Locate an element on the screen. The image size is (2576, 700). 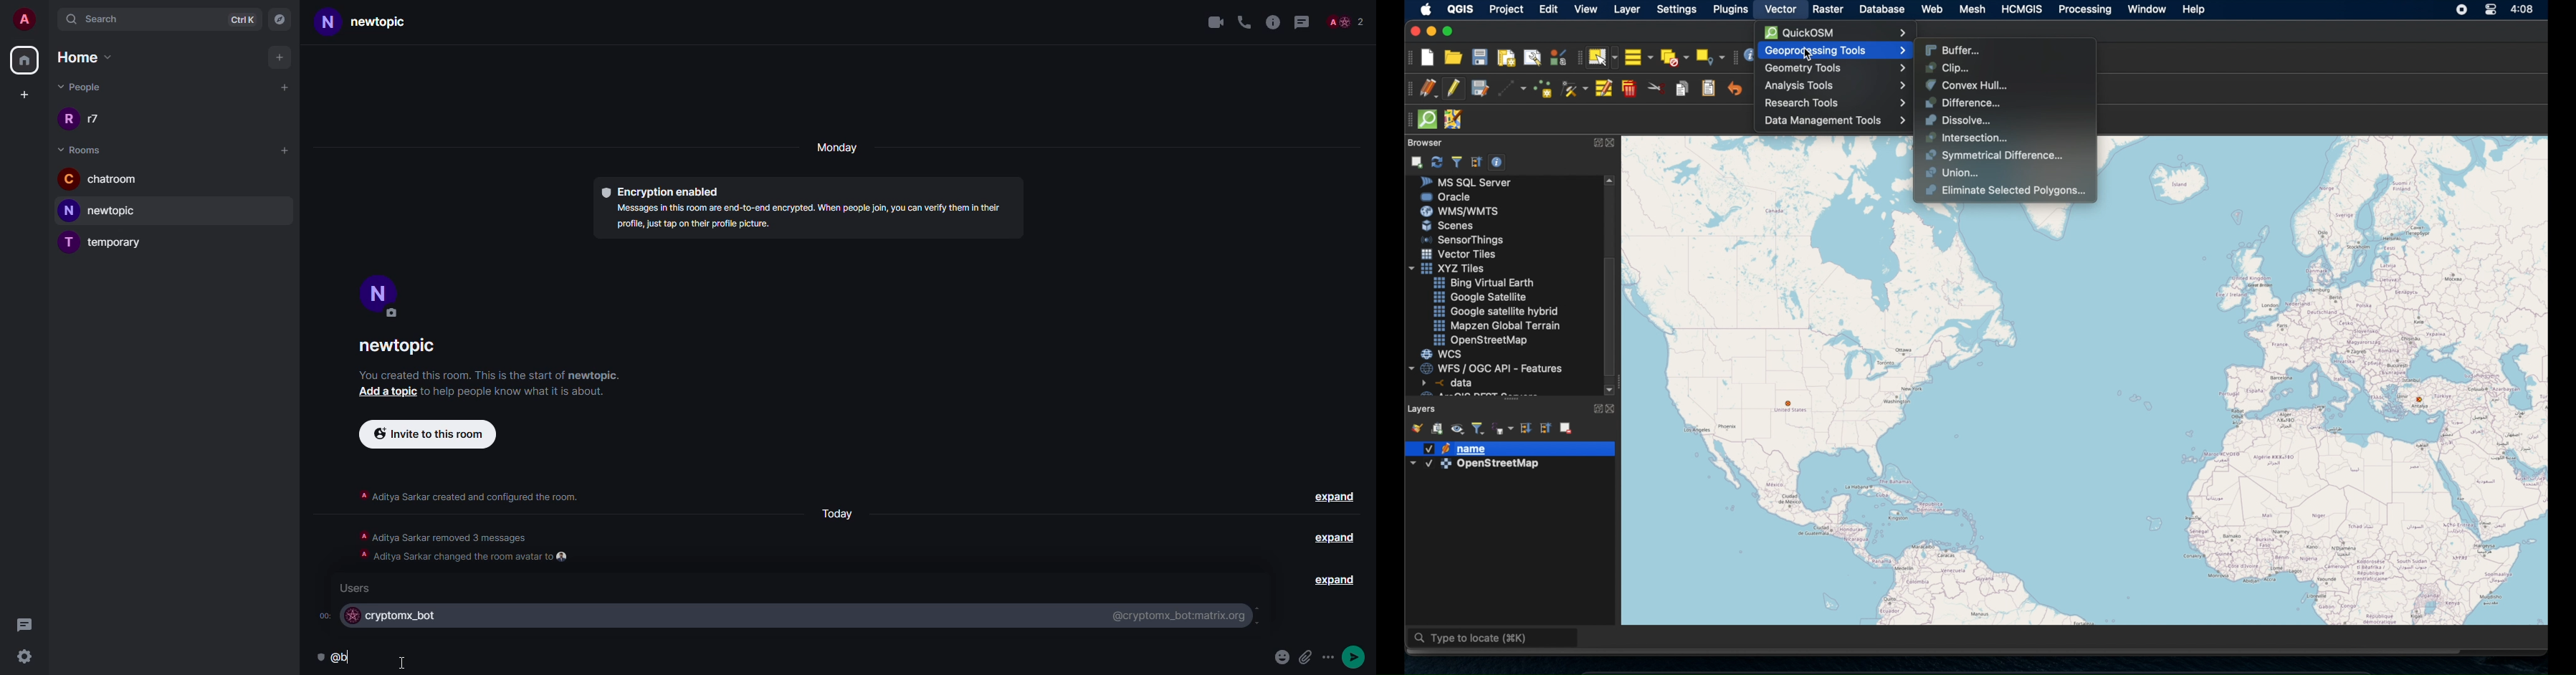
expand is located at coordinates (1596, 142).